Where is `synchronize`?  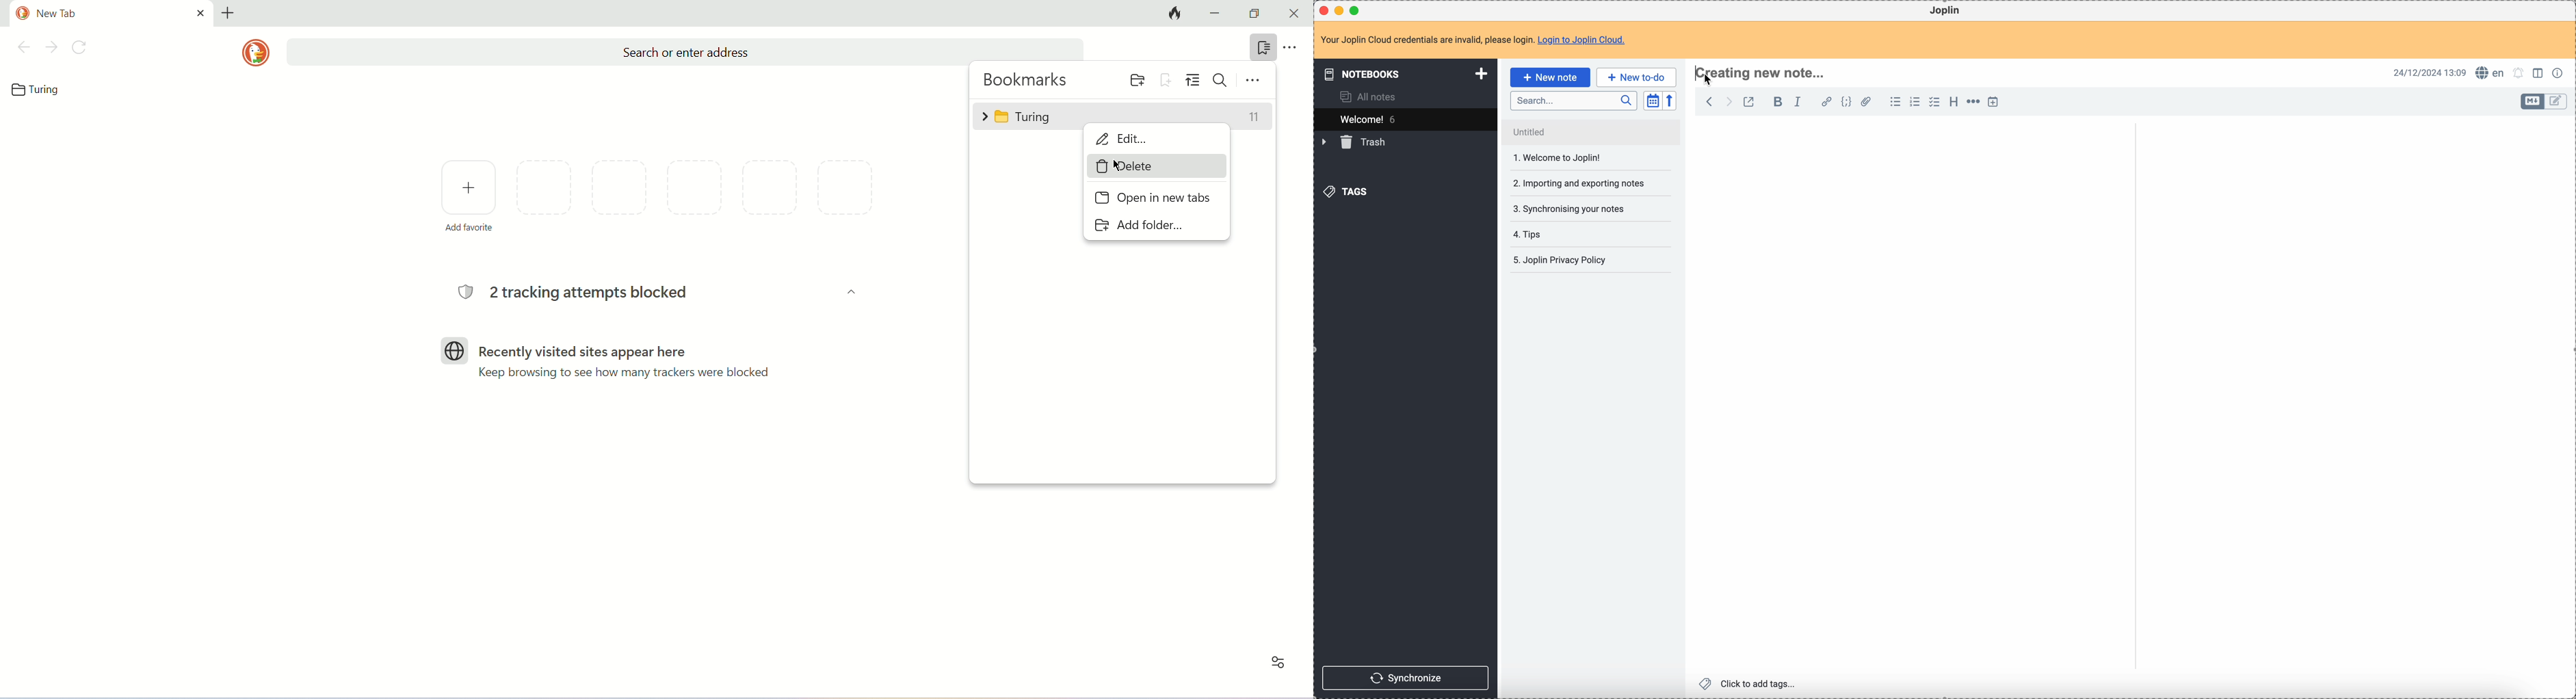
synchronize is located at coordinates (1406, 678).